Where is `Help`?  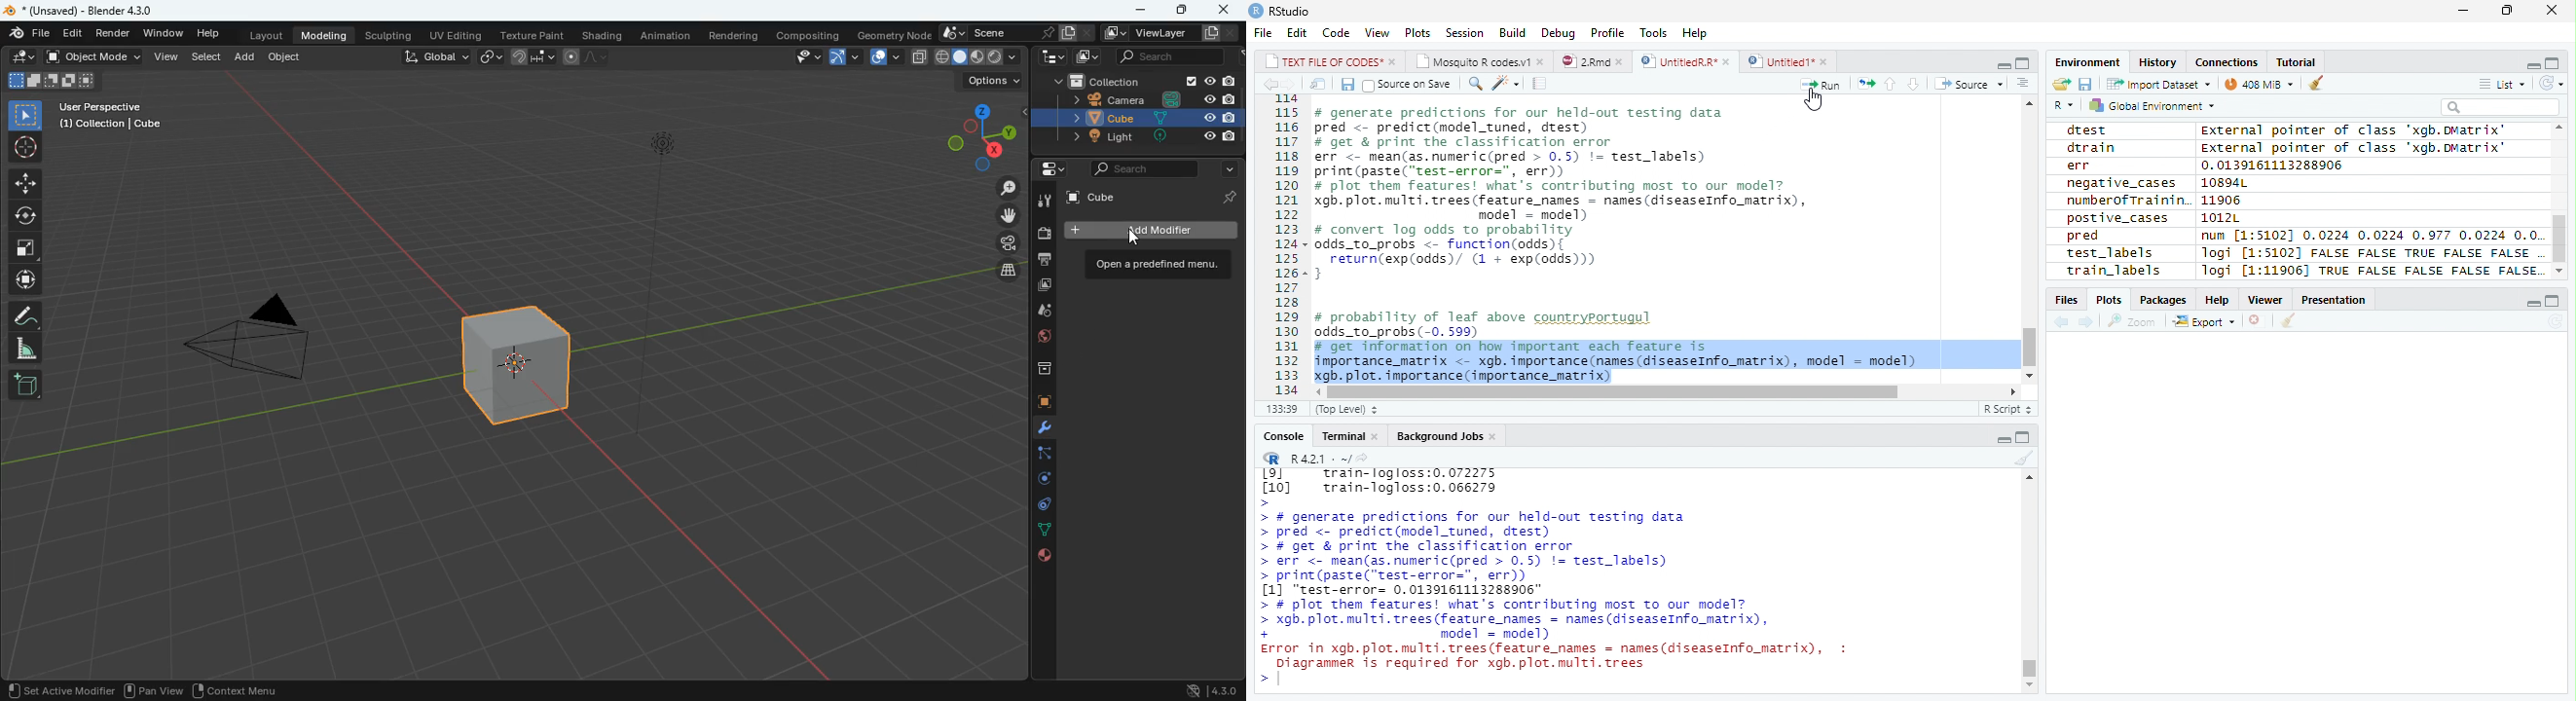
Help is located at coordinates (2215, 299).